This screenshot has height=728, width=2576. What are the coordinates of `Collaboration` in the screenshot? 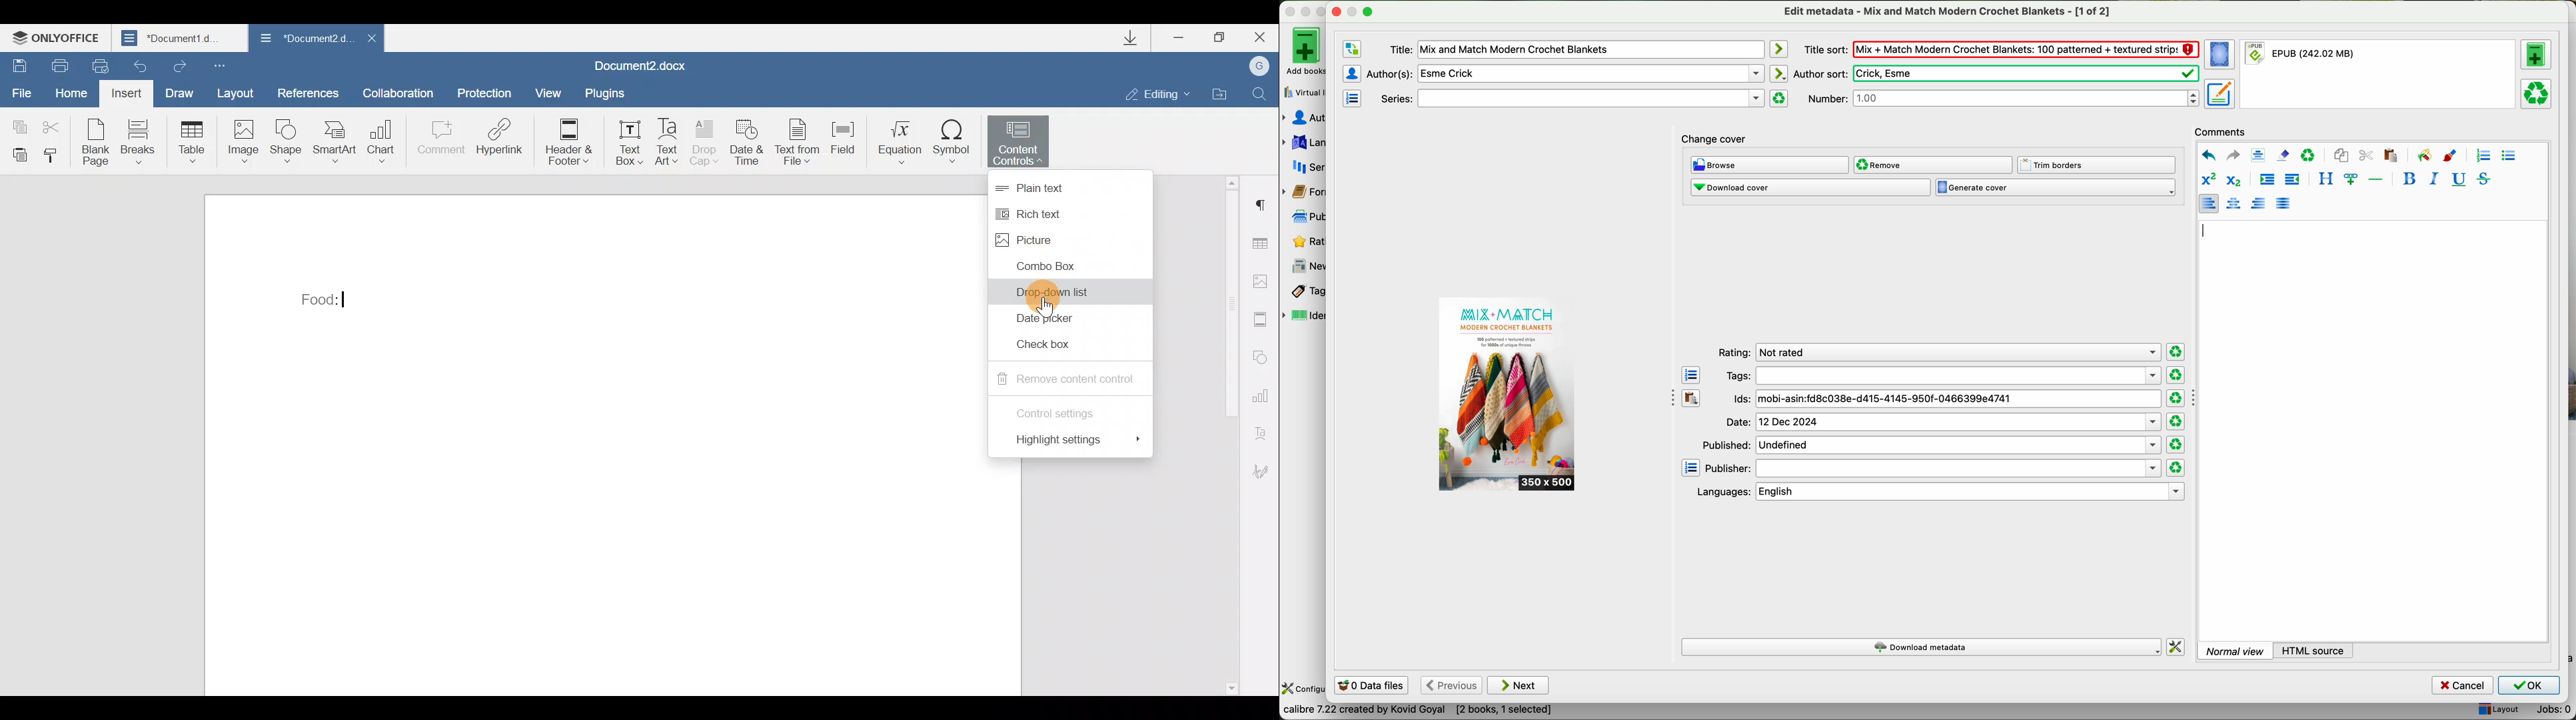 It's located at (403, 93).